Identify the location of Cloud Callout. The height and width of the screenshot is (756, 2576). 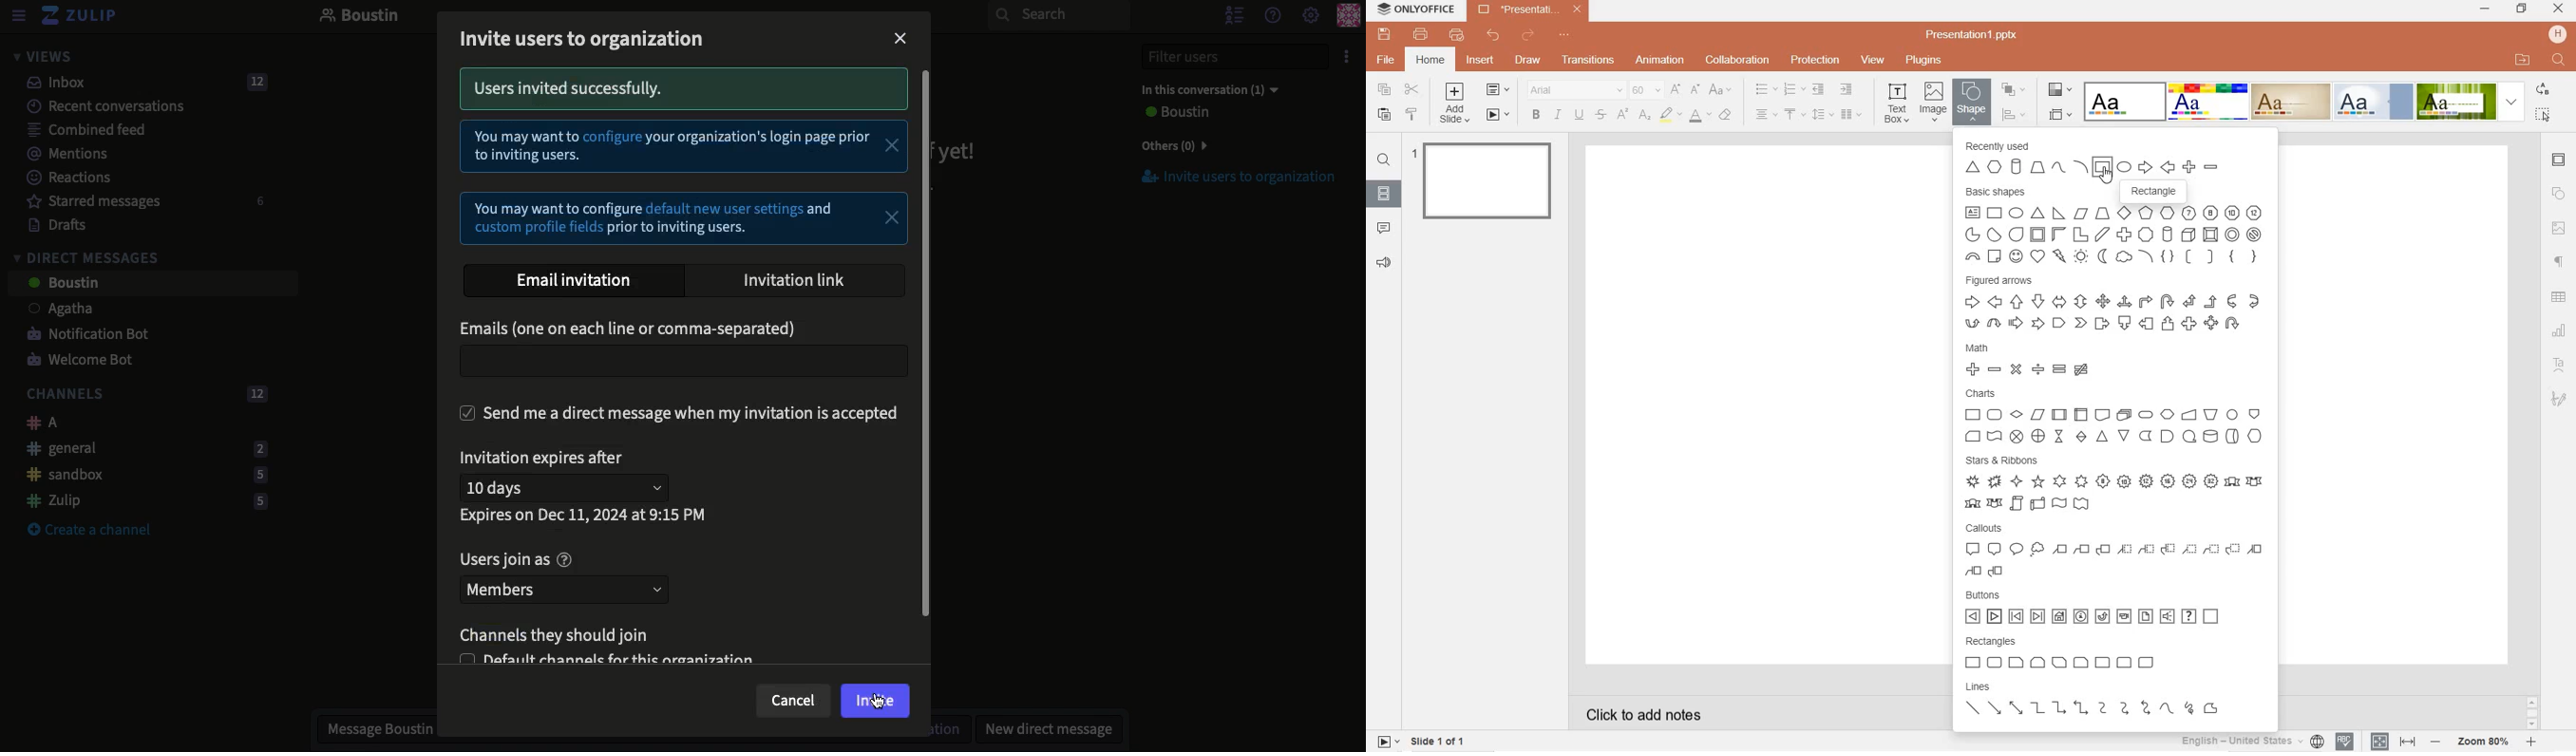
(2036, 550).